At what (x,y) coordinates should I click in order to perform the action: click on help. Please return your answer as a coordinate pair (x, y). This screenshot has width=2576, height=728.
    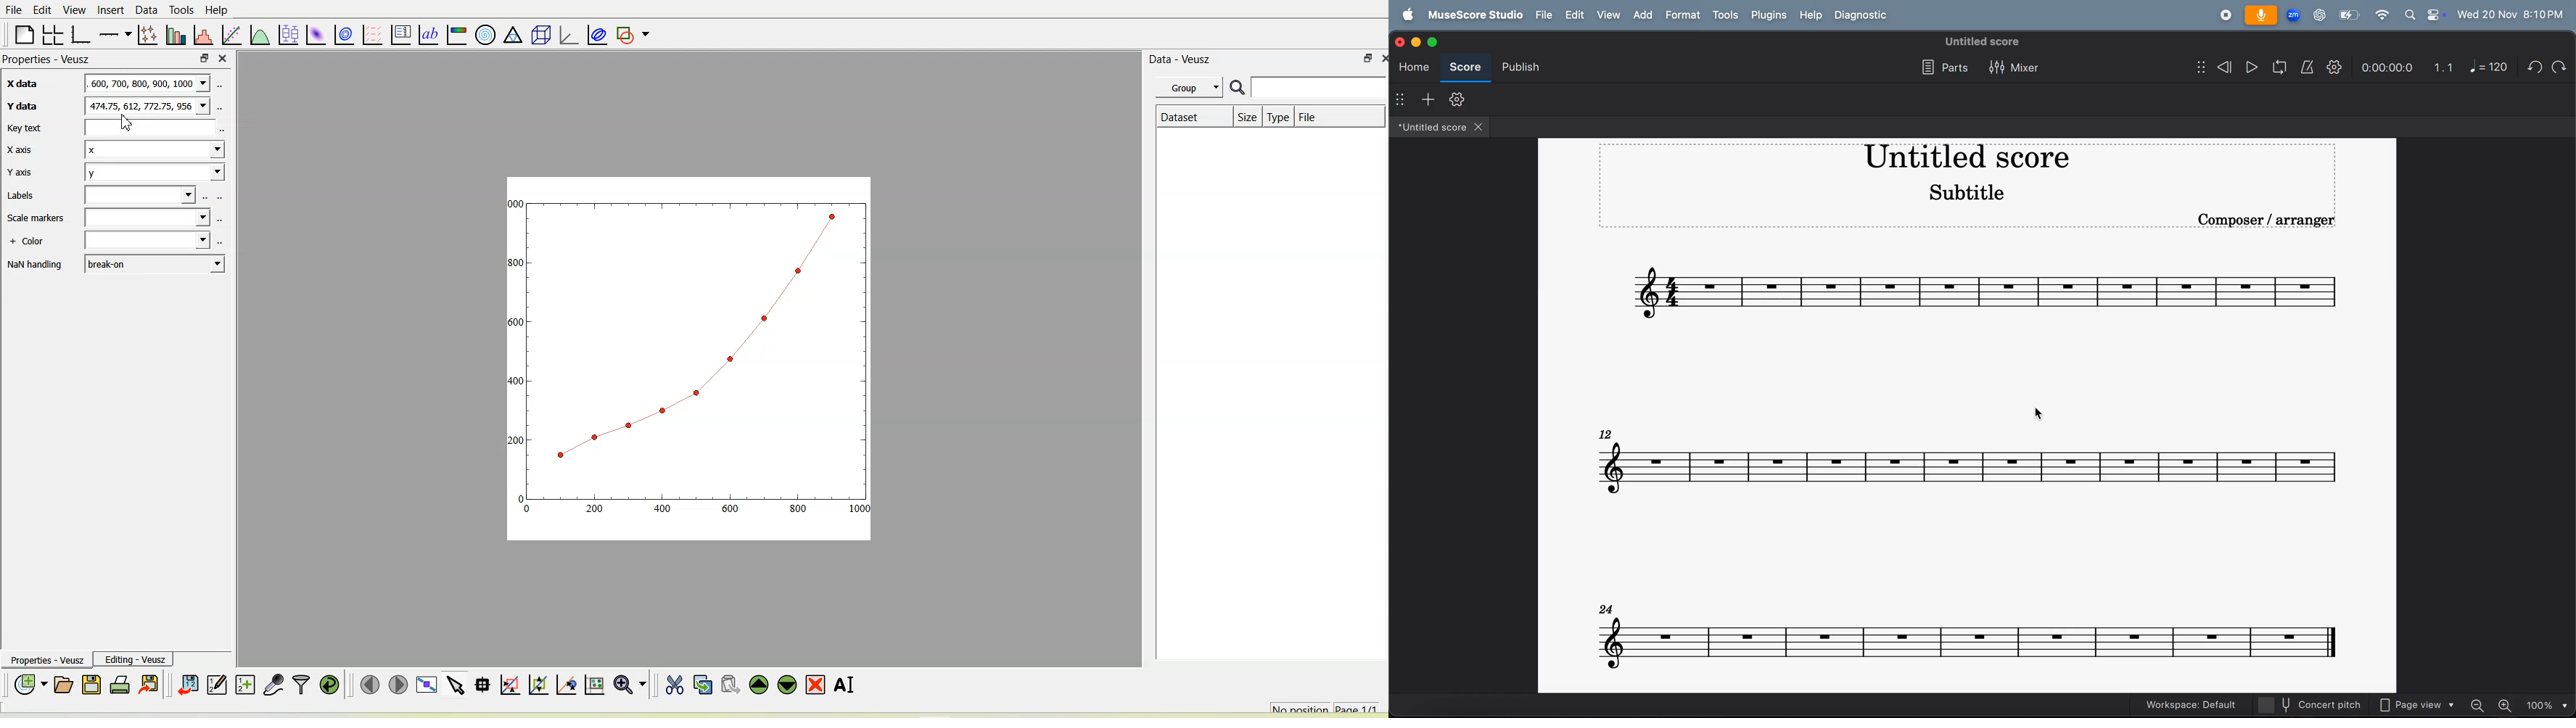
    Looking at the image, I should click on (1813, 15).